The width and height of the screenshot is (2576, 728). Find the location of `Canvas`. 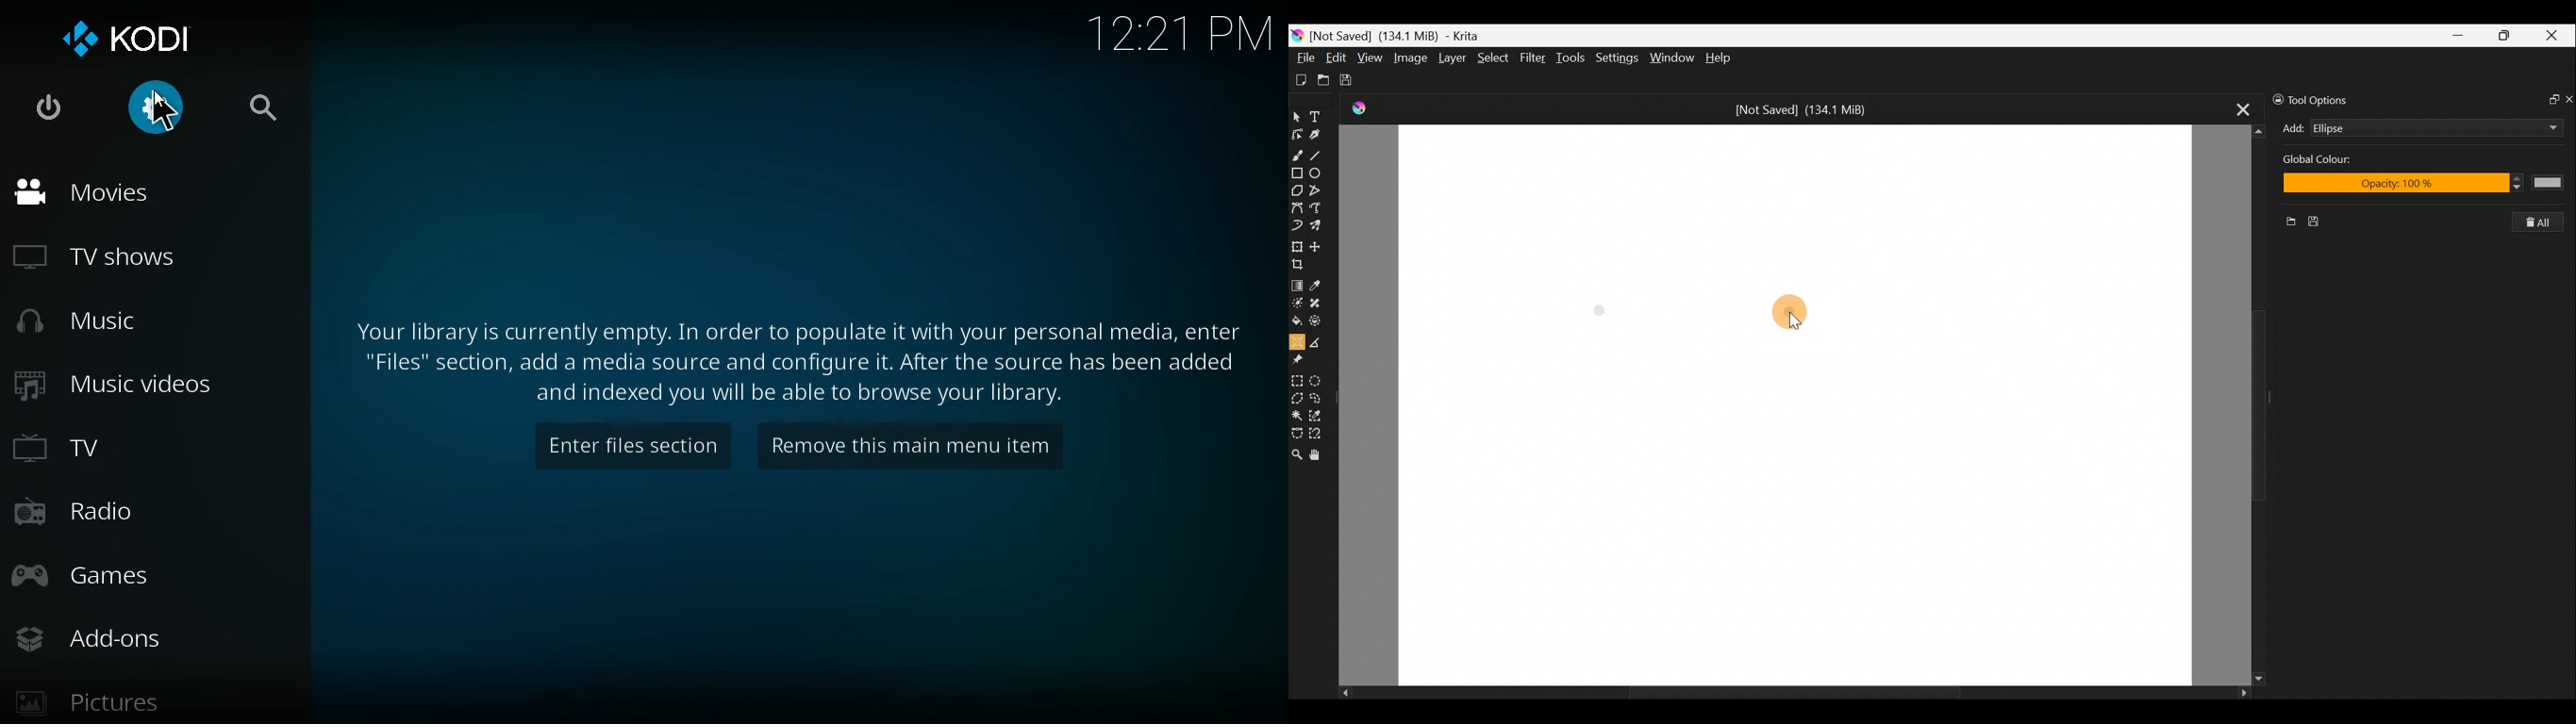

Canvas is located at coordinates (1796, 406).